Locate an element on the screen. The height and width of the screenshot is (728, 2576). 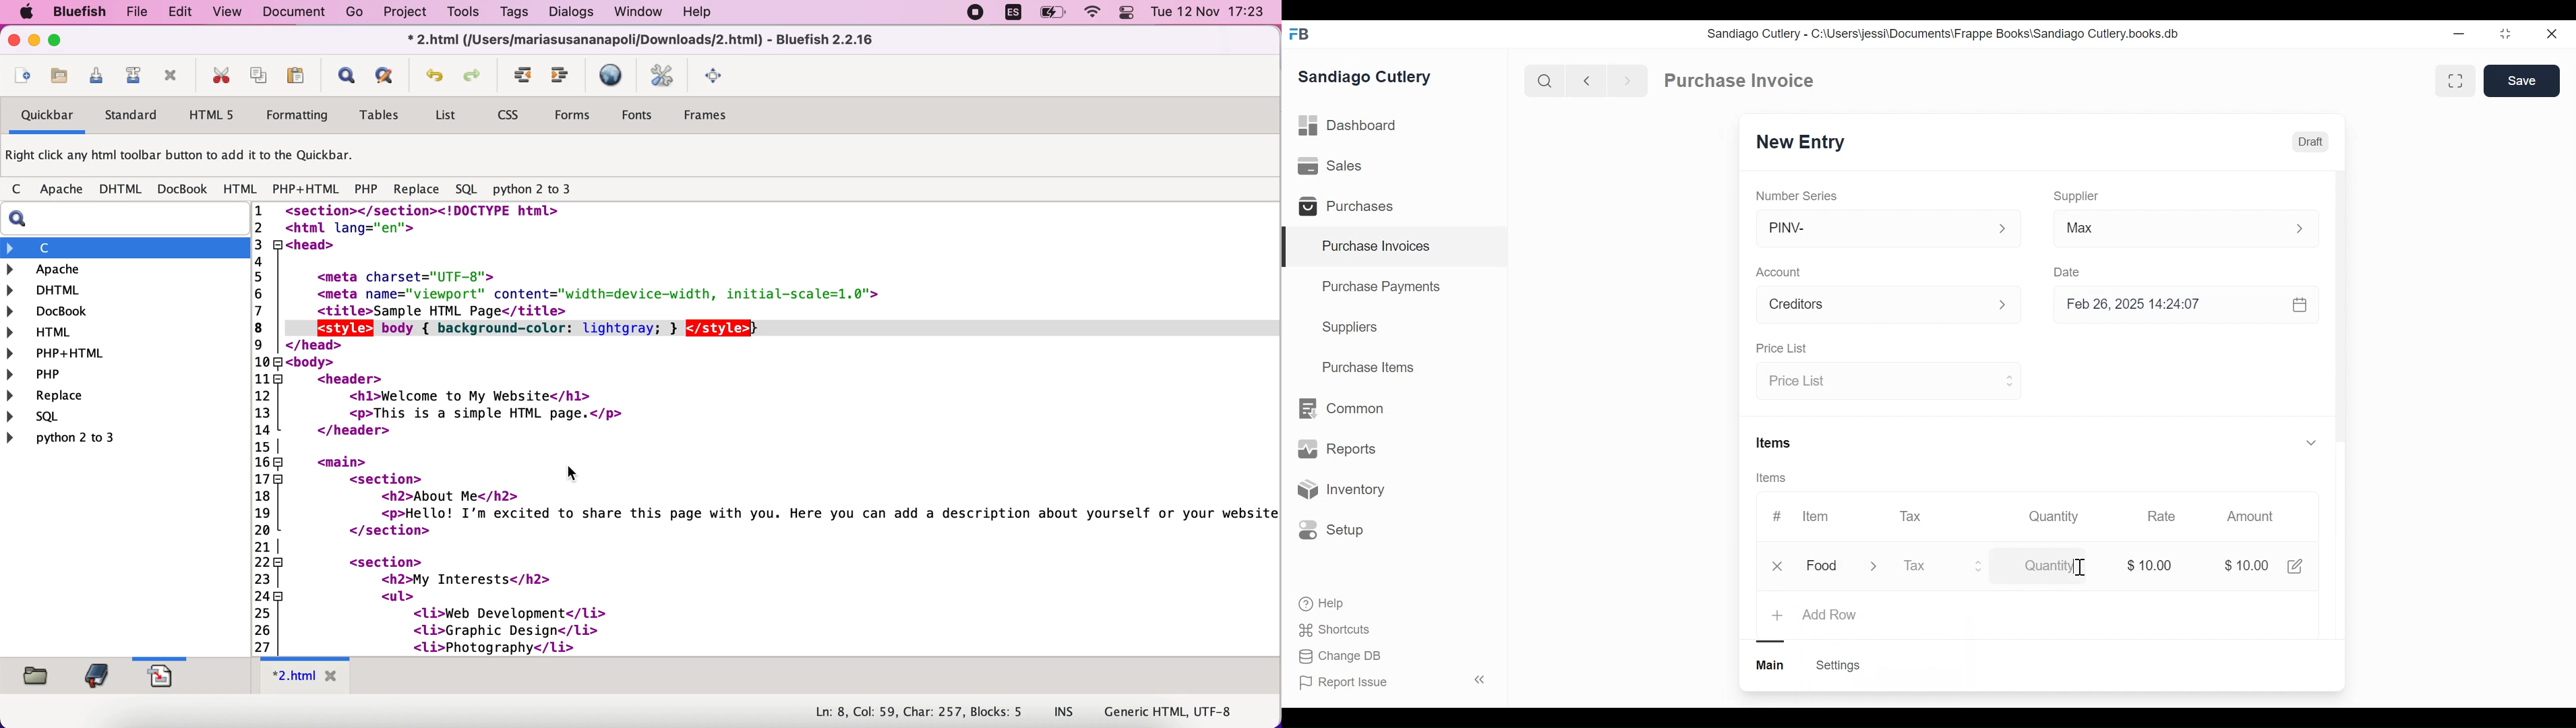
Minimize is located at coordinates (2456, 34).